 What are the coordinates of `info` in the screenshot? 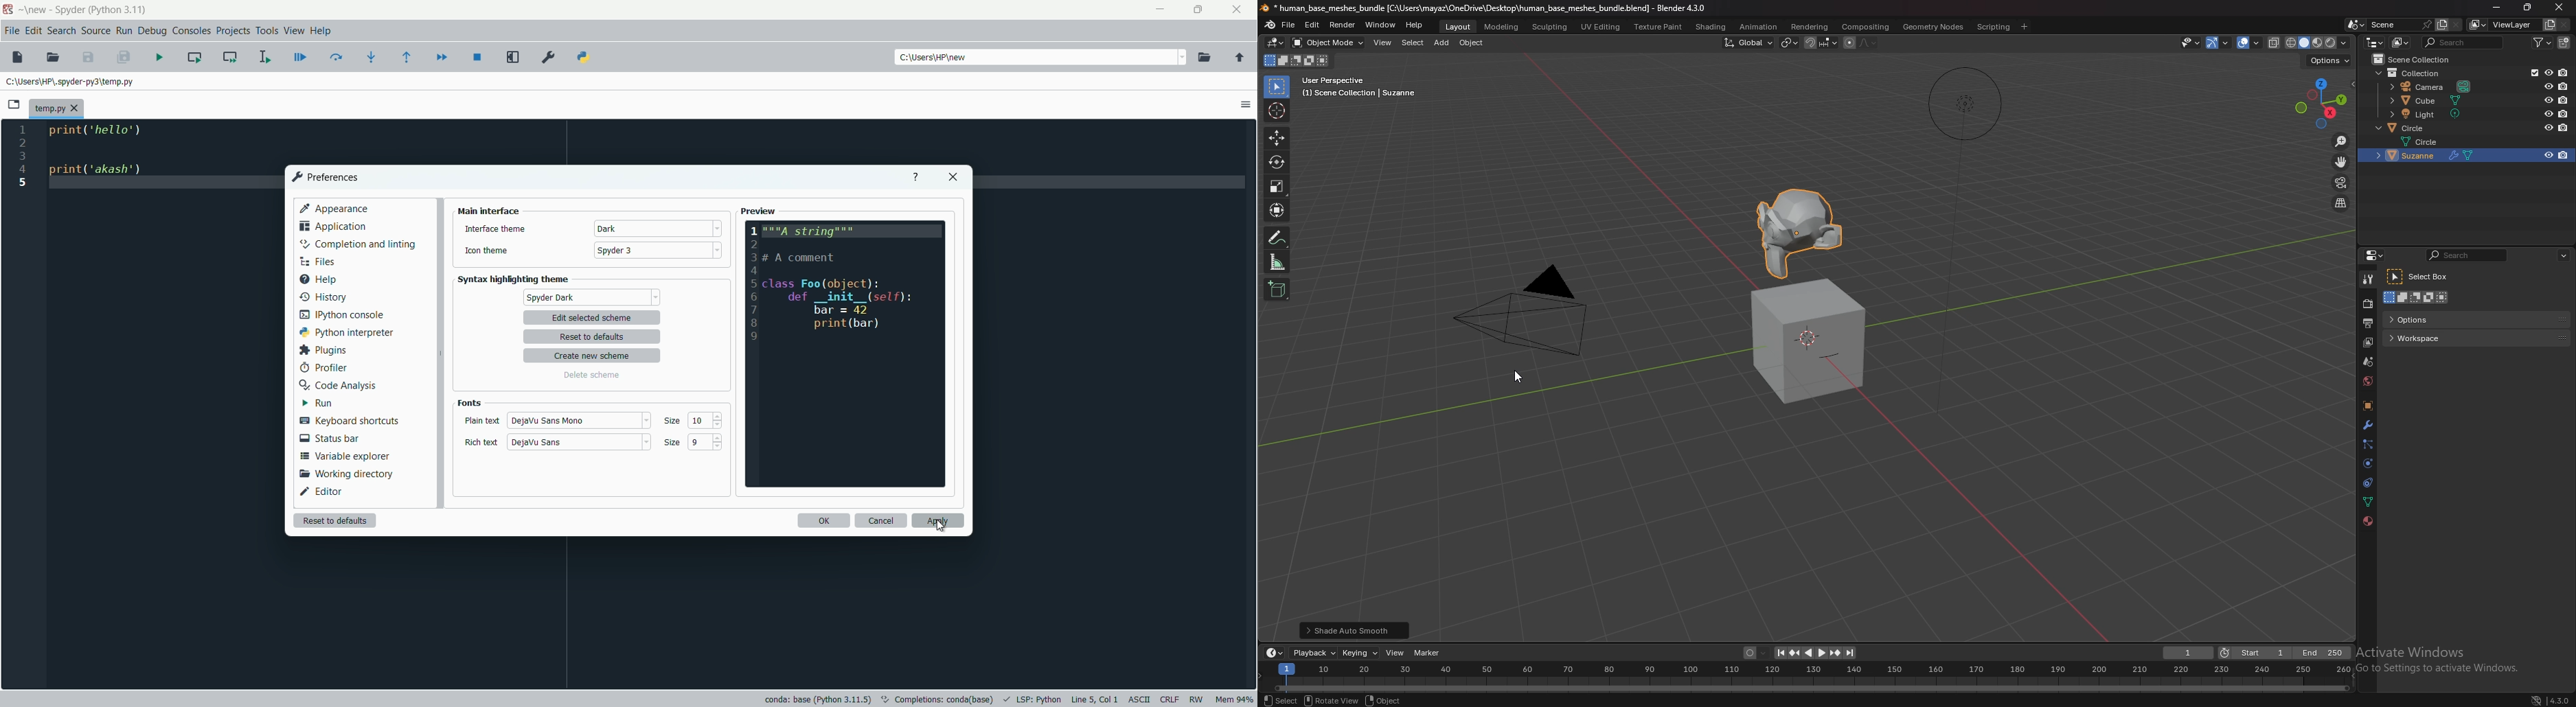 It's located at (1359, 87).